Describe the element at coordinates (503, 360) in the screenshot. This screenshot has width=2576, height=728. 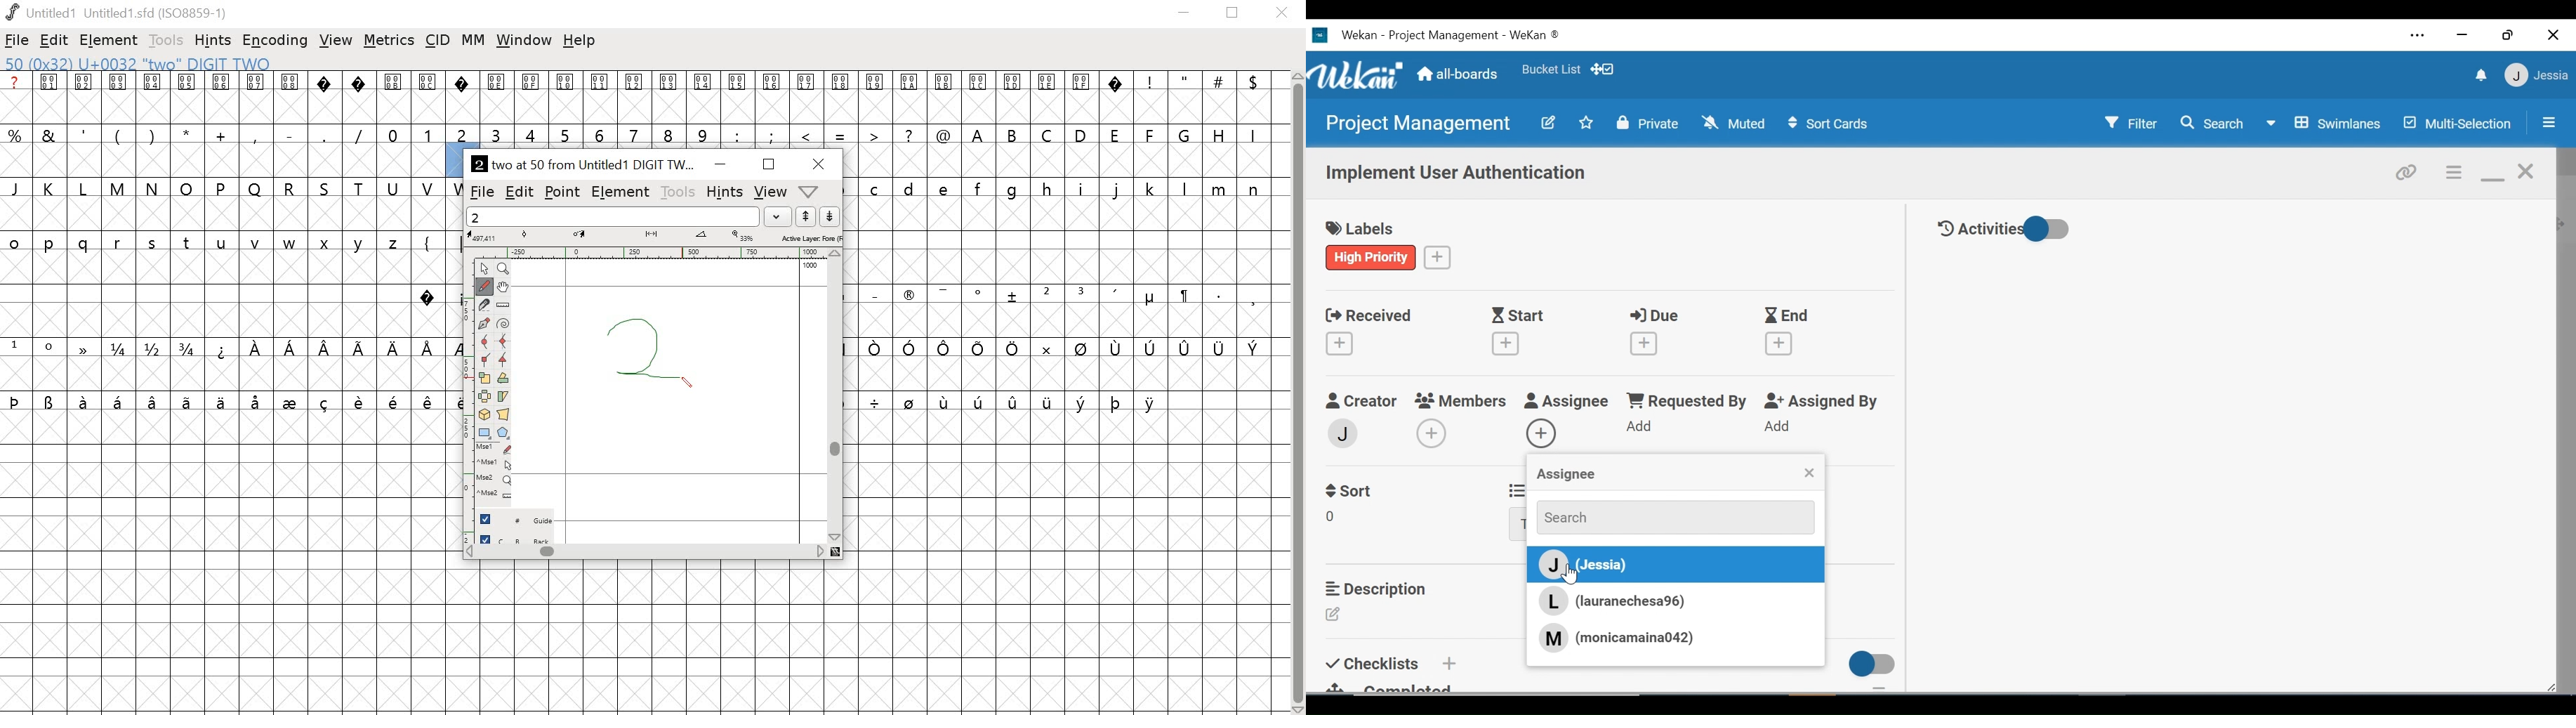
I see `tangent` at that location.